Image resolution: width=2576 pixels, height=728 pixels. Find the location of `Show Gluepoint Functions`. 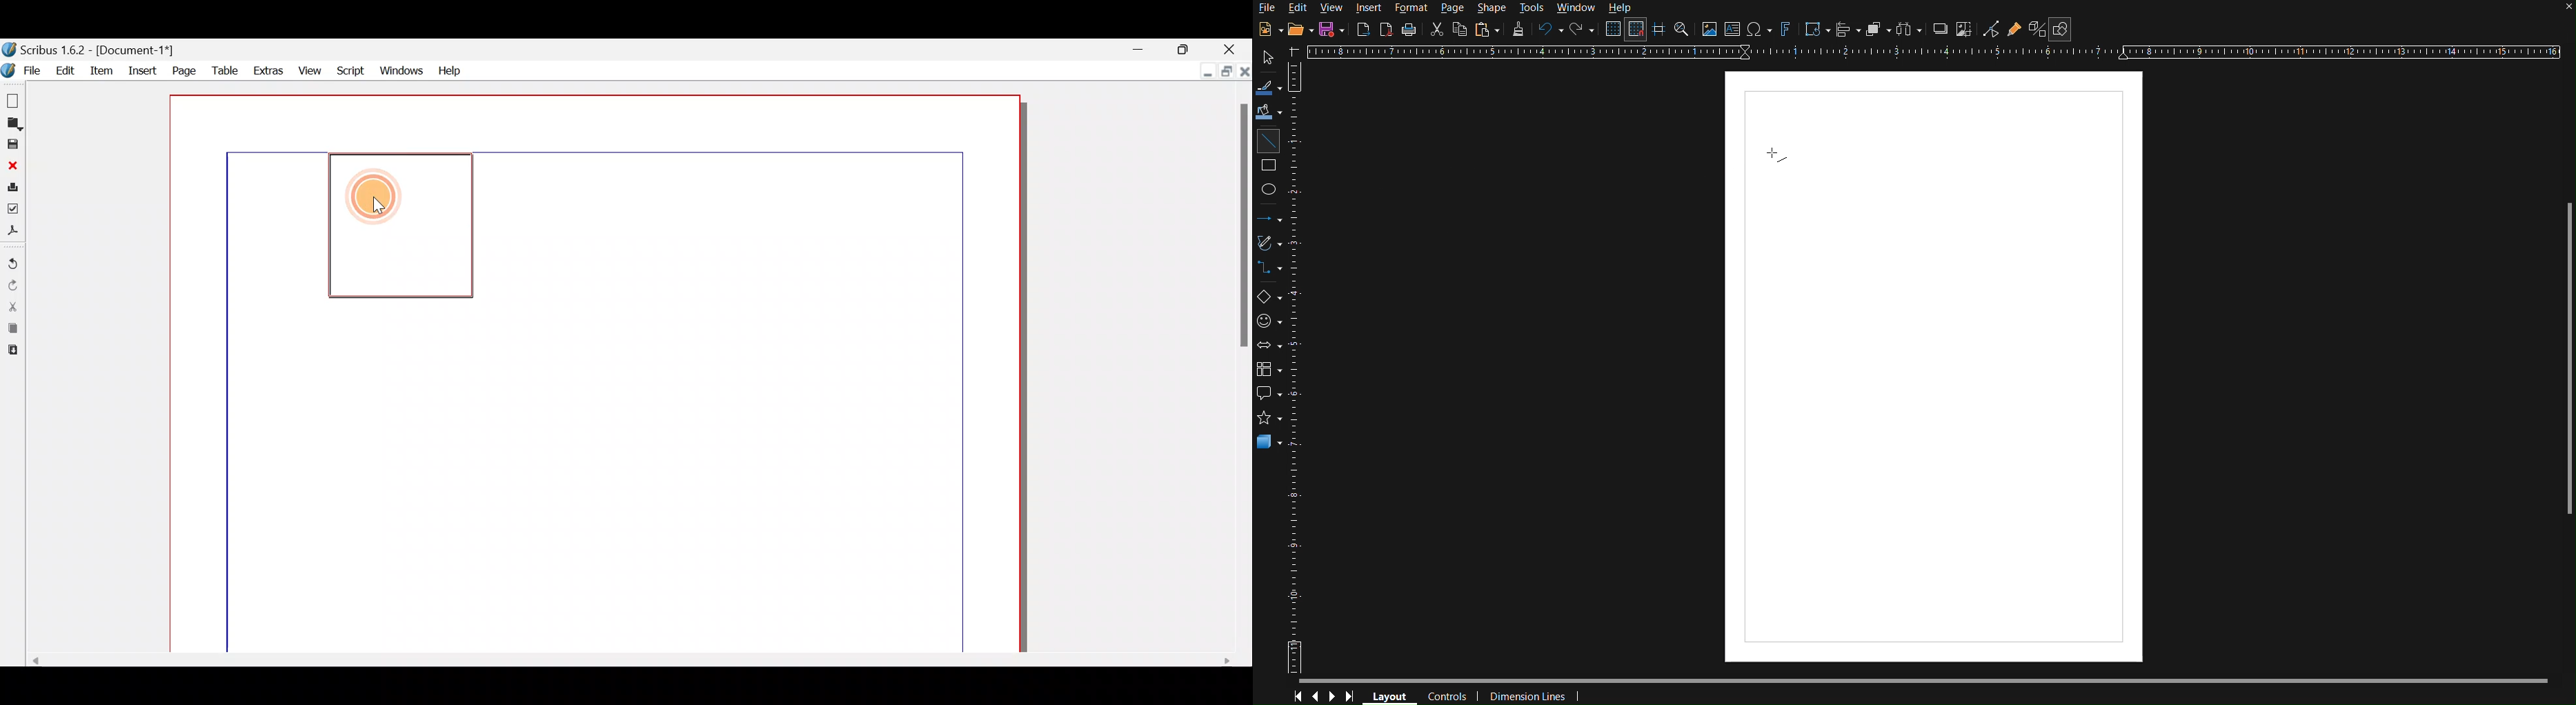

Show Gluepoint Functions is located at coordinates (2014, 28).